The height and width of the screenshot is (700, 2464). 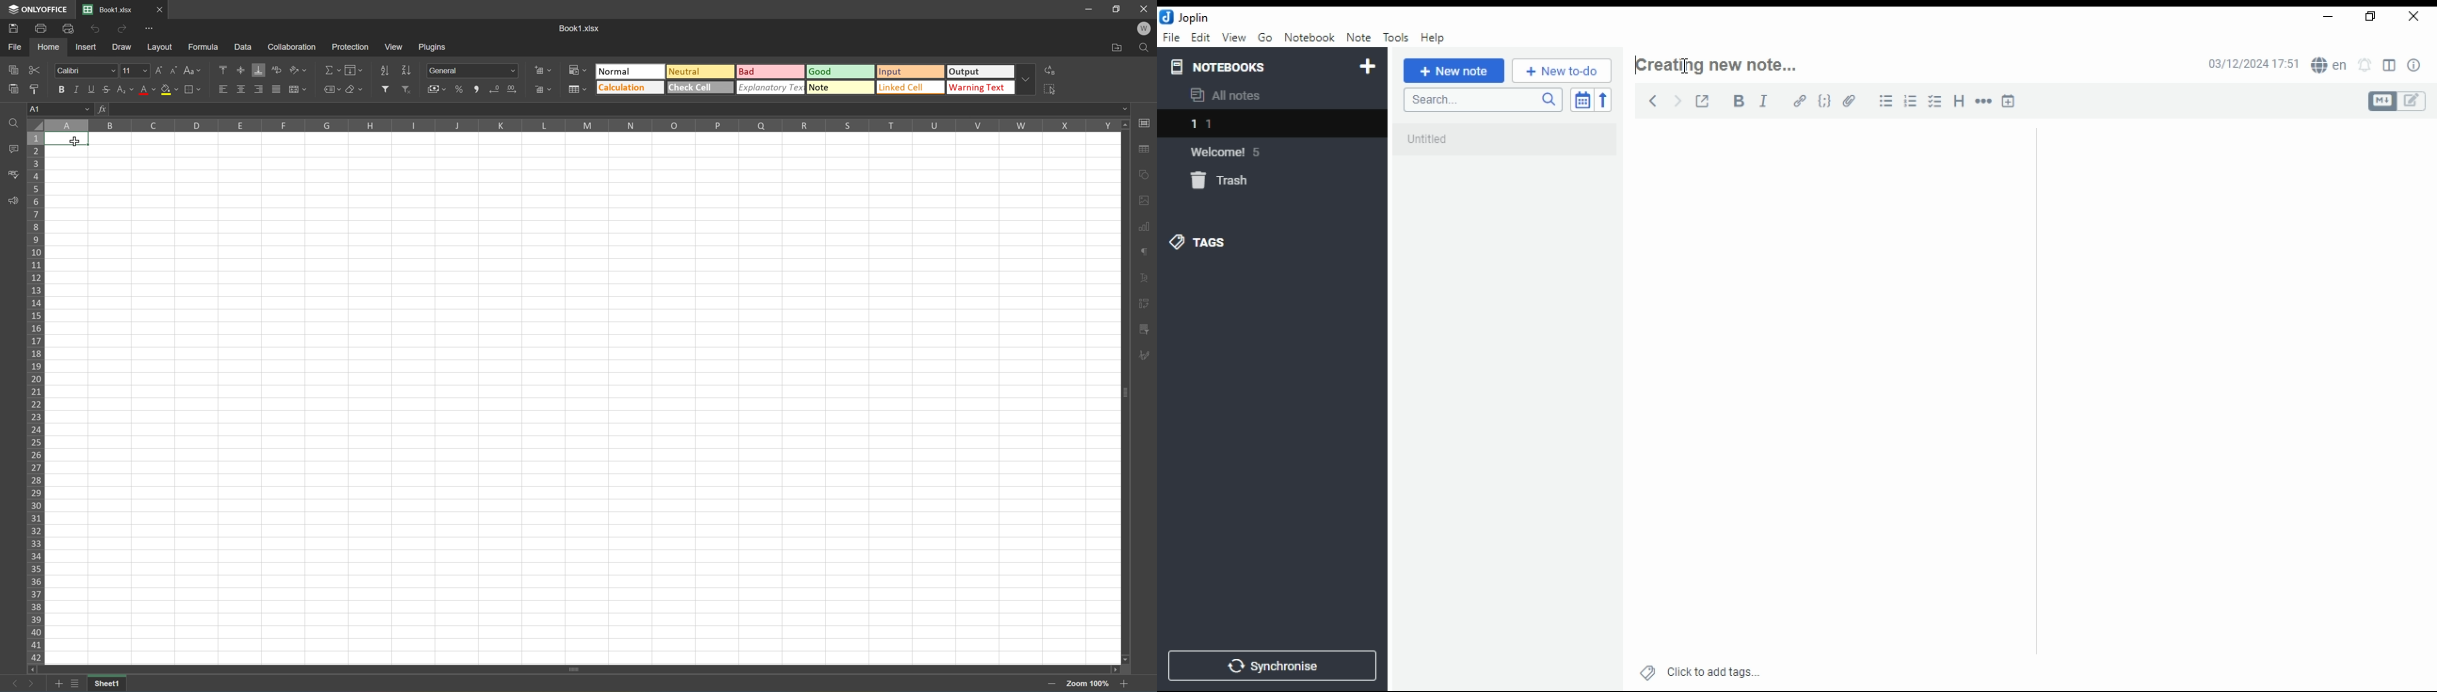 What do you see at coordinates (1143, 200) in the screenshot?
I see `Shape settings` at bounding box center [1143, 200].